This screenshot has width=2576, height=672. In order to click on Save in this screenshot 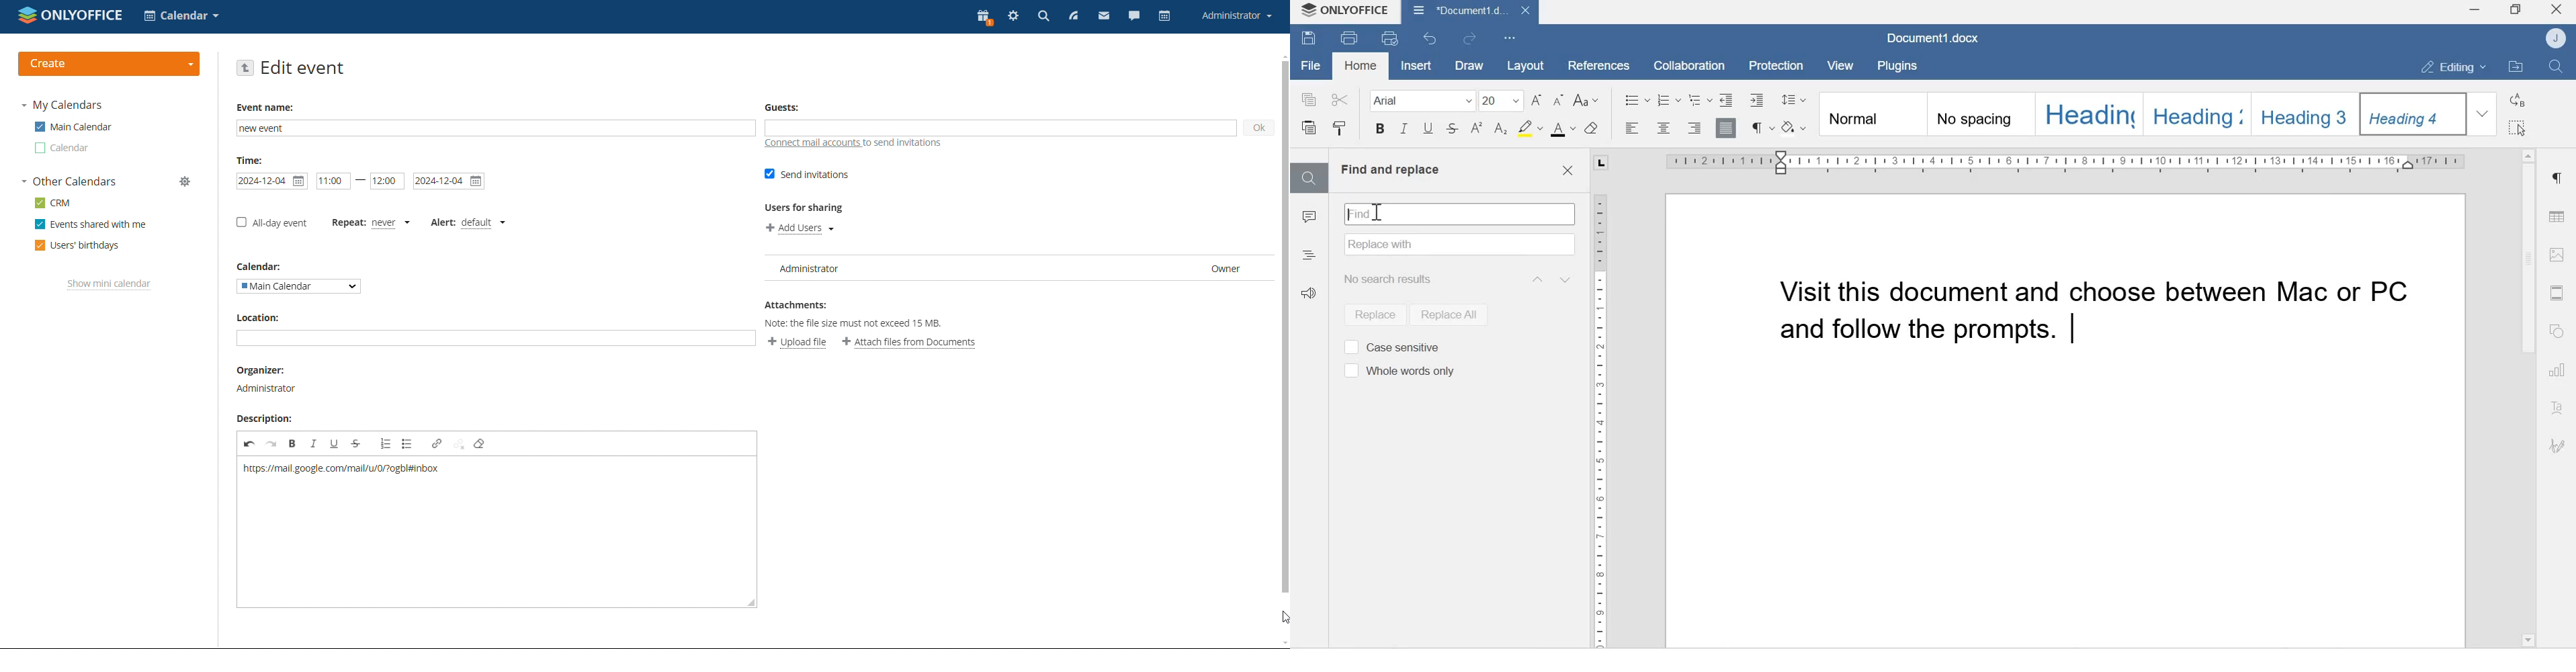, I will do `click(1309, 40)`.